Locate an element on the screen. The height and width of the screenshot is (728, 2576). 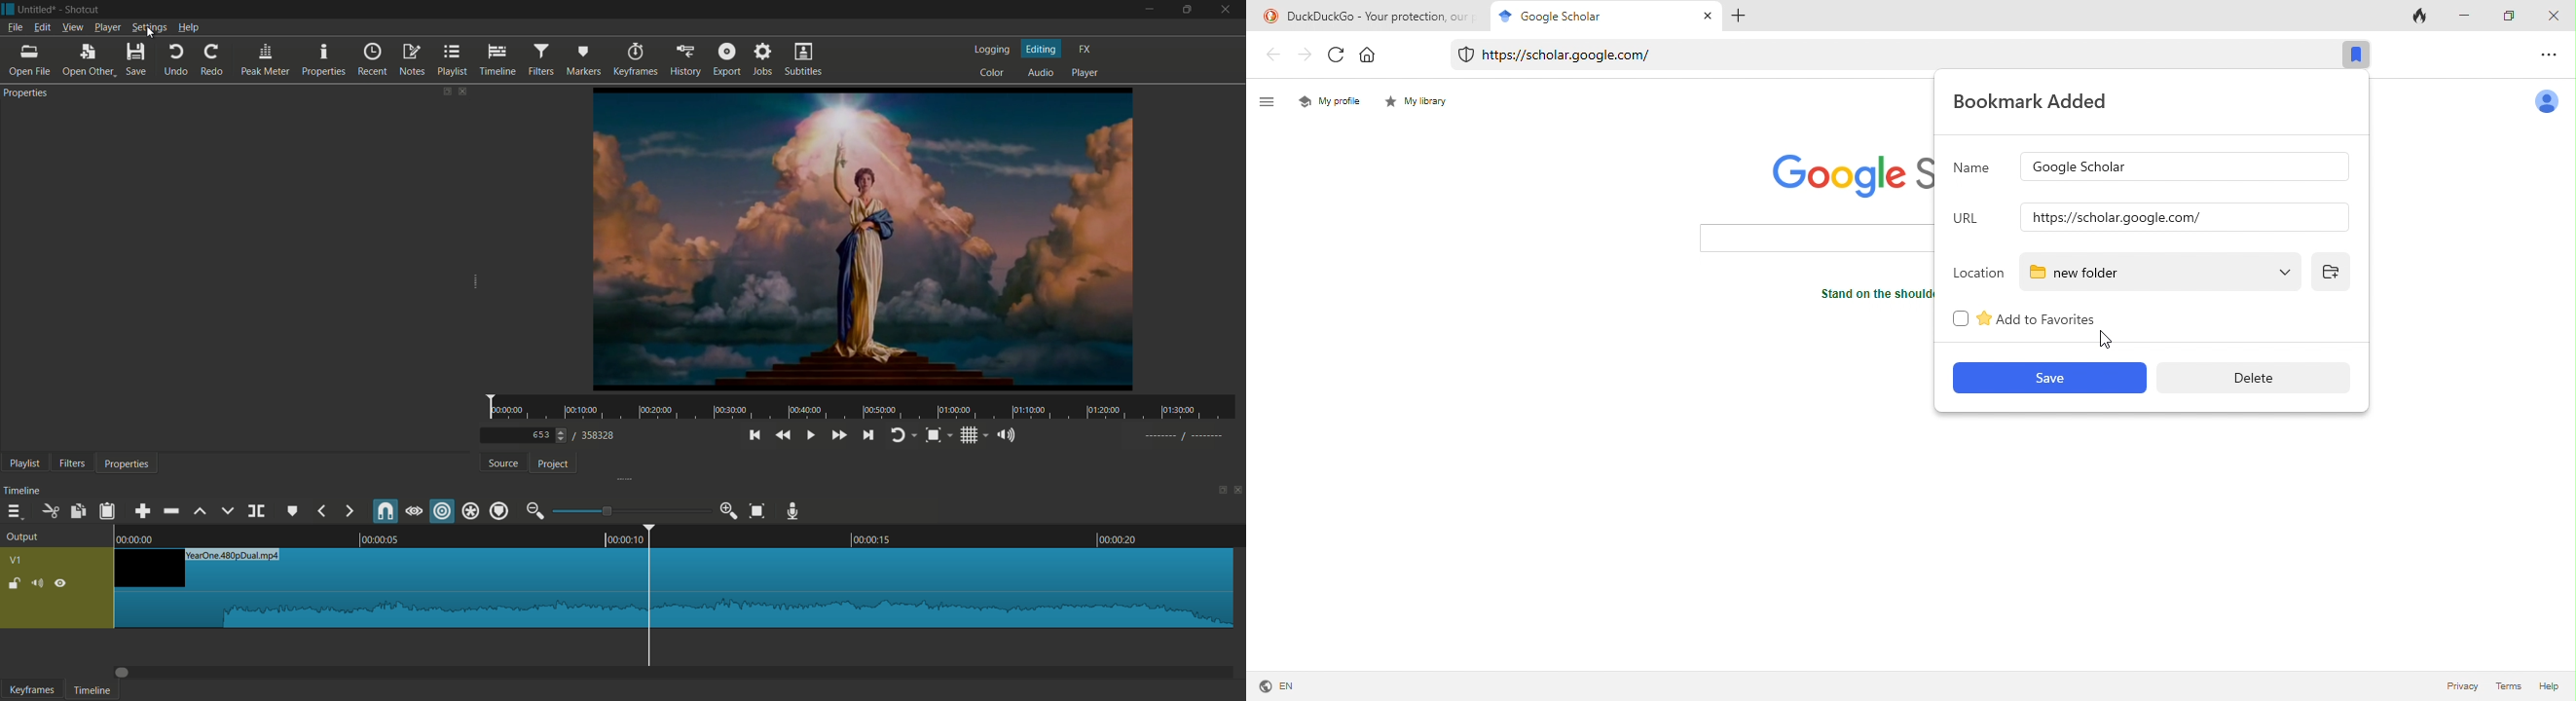
back is located at coordinates (1270, 55).